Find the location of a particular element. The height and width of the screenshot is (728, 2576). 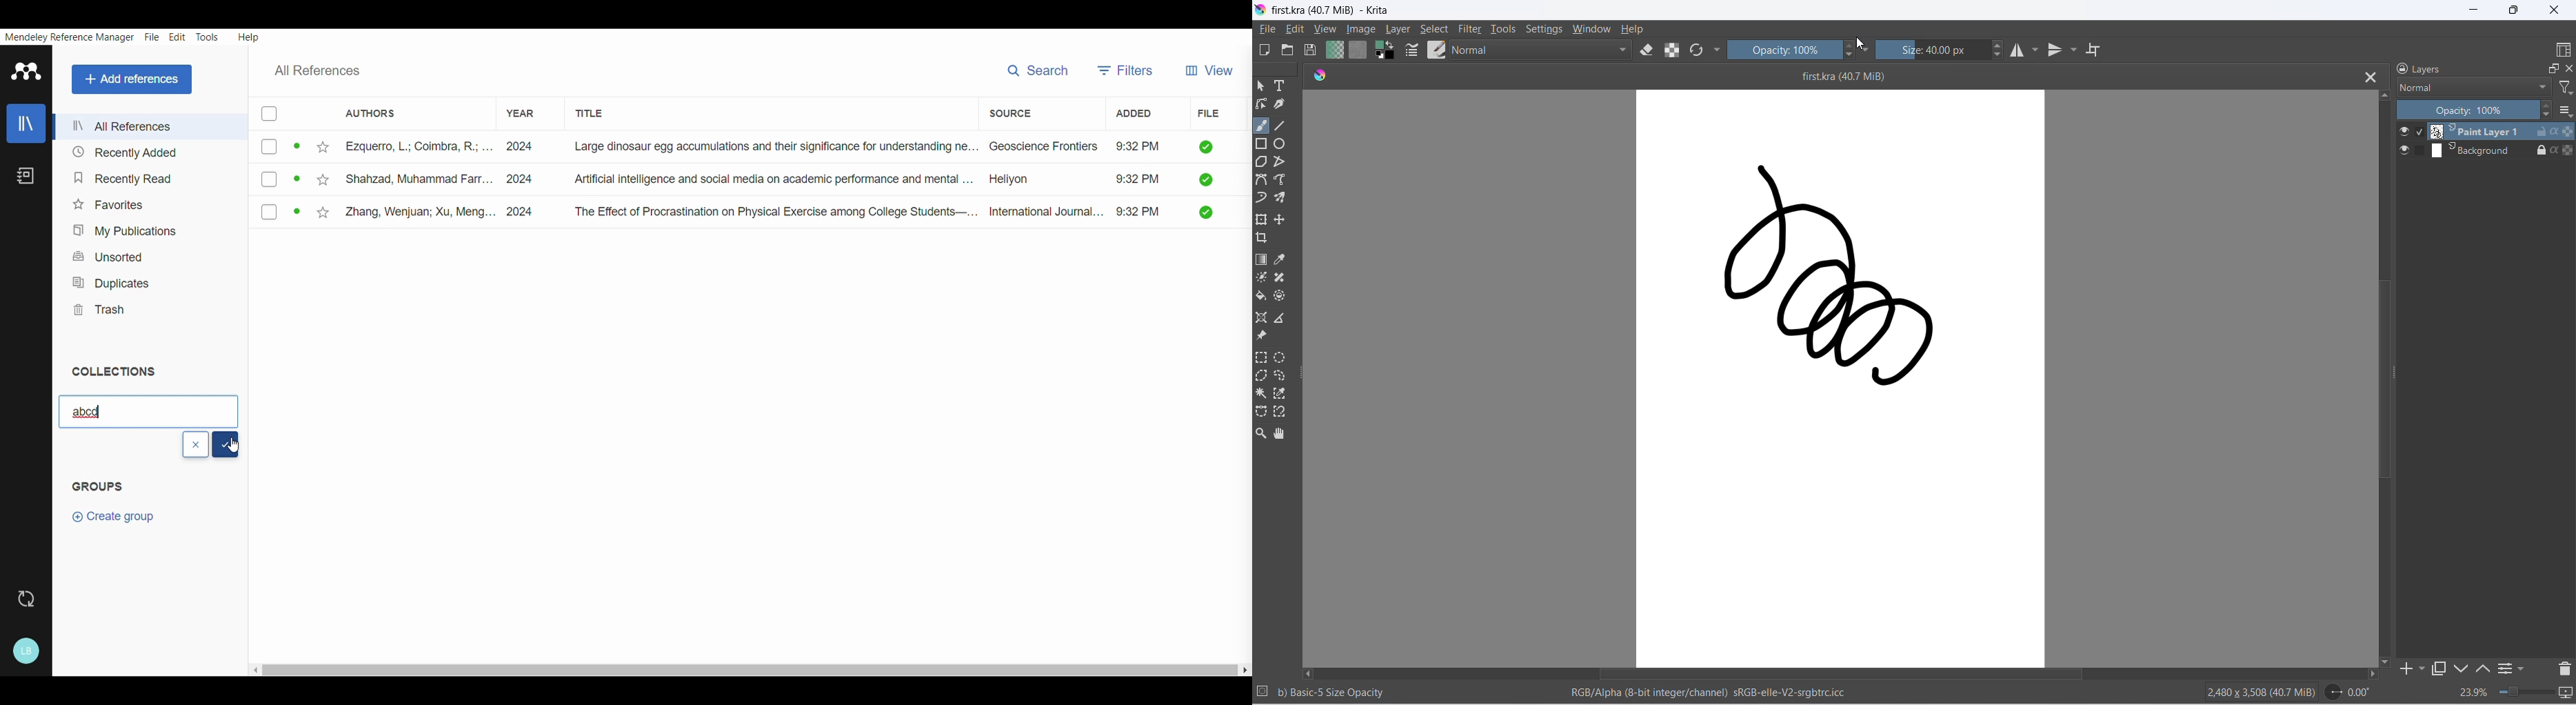

rotation and flow is located at coordinates (1718, 50).